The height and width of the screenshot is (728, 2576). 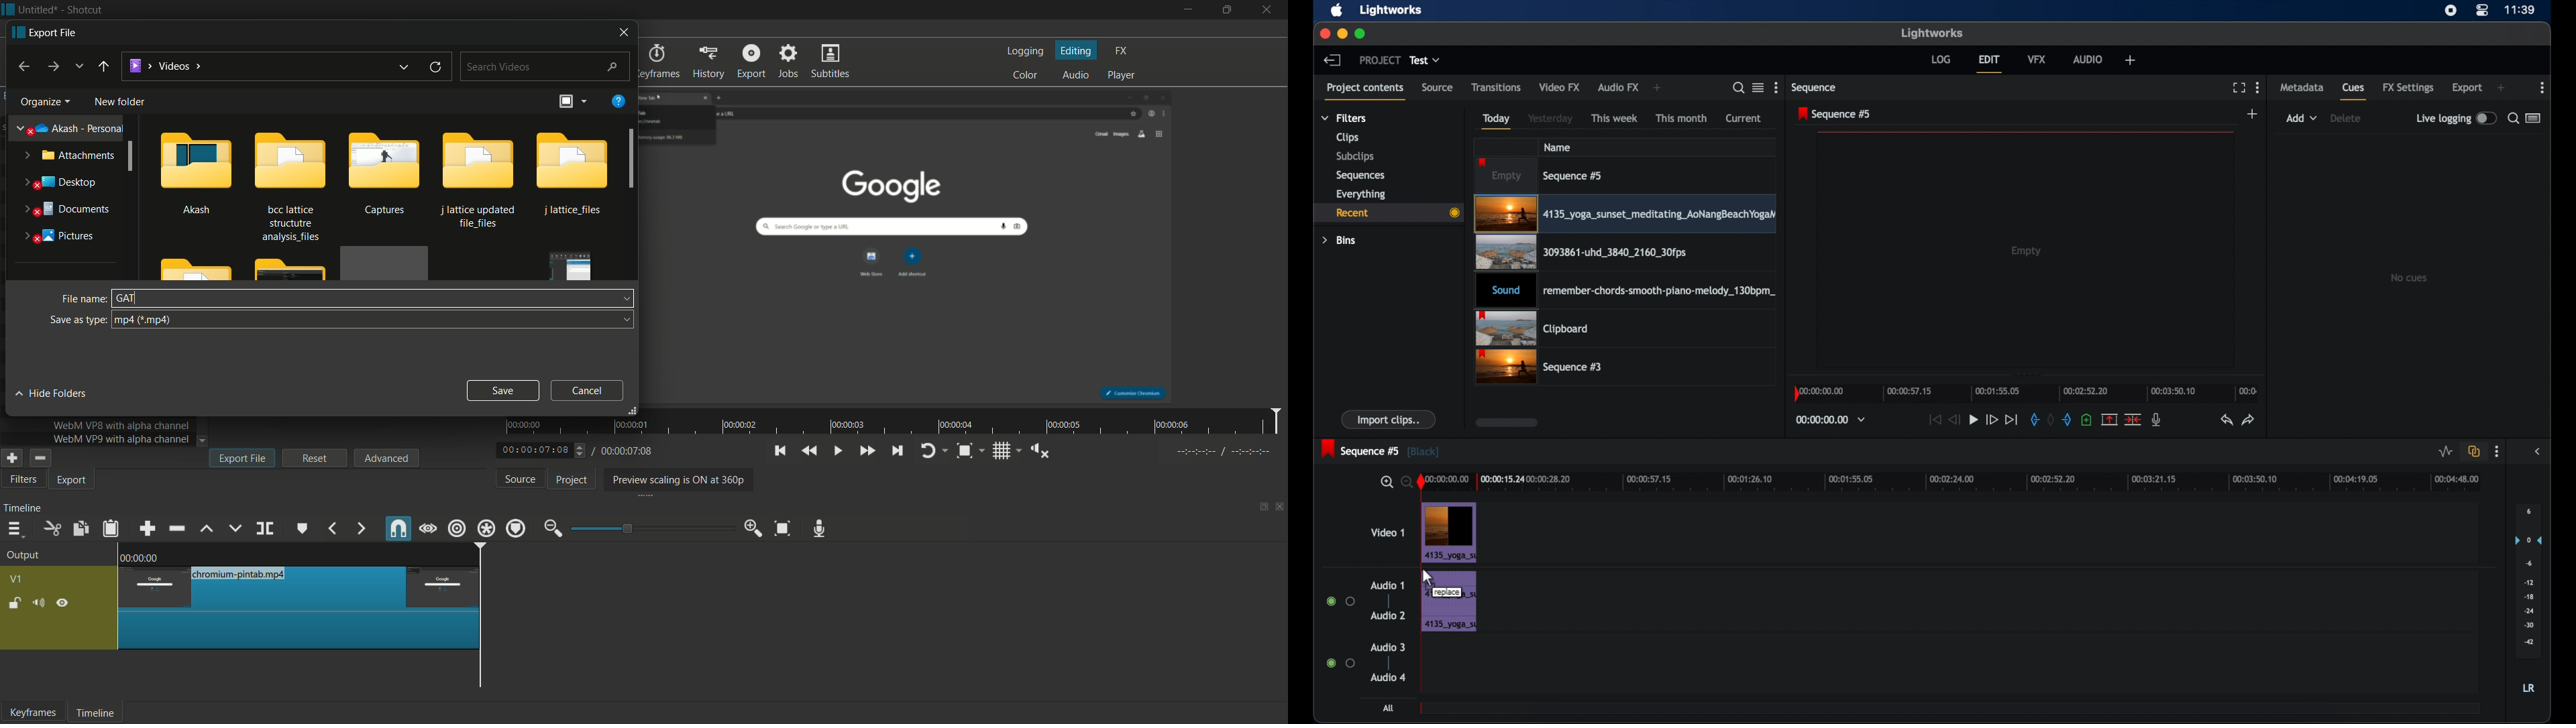 I want to click on lightworks, so click(x=1933, y=34).